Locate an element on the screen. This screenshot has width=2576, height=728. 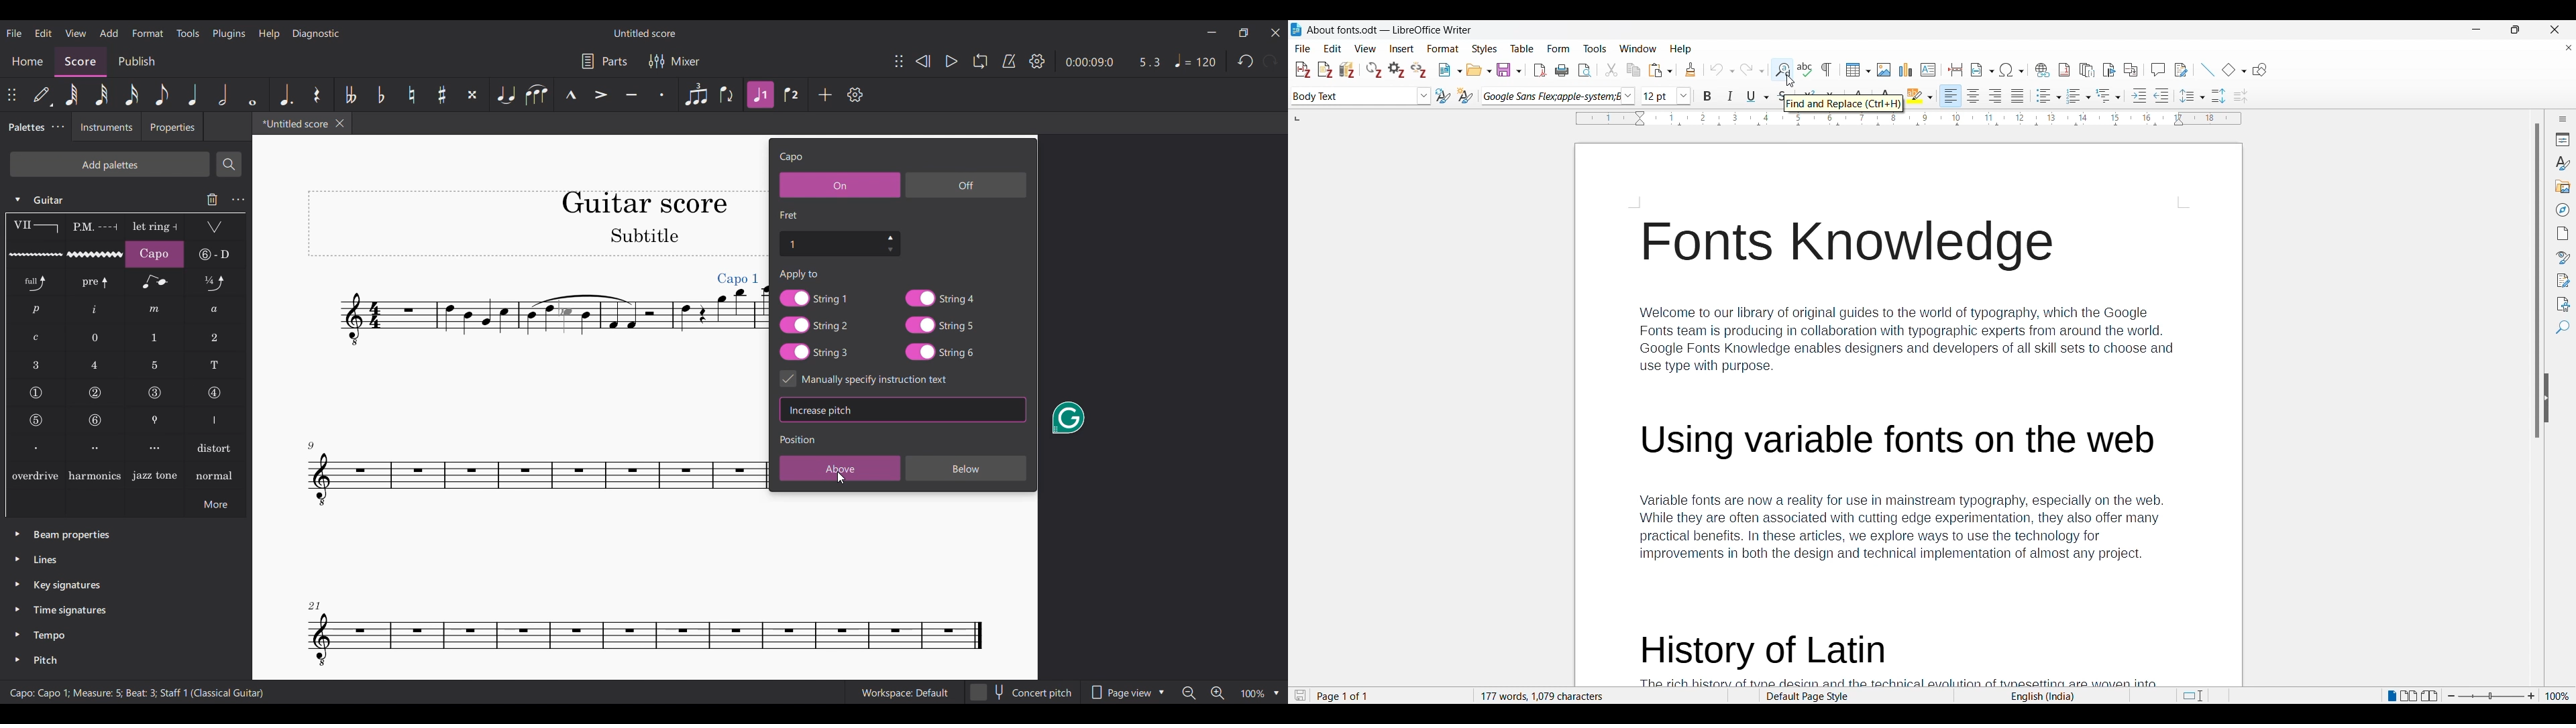
String number 4 is located at coordinates (214, 394).